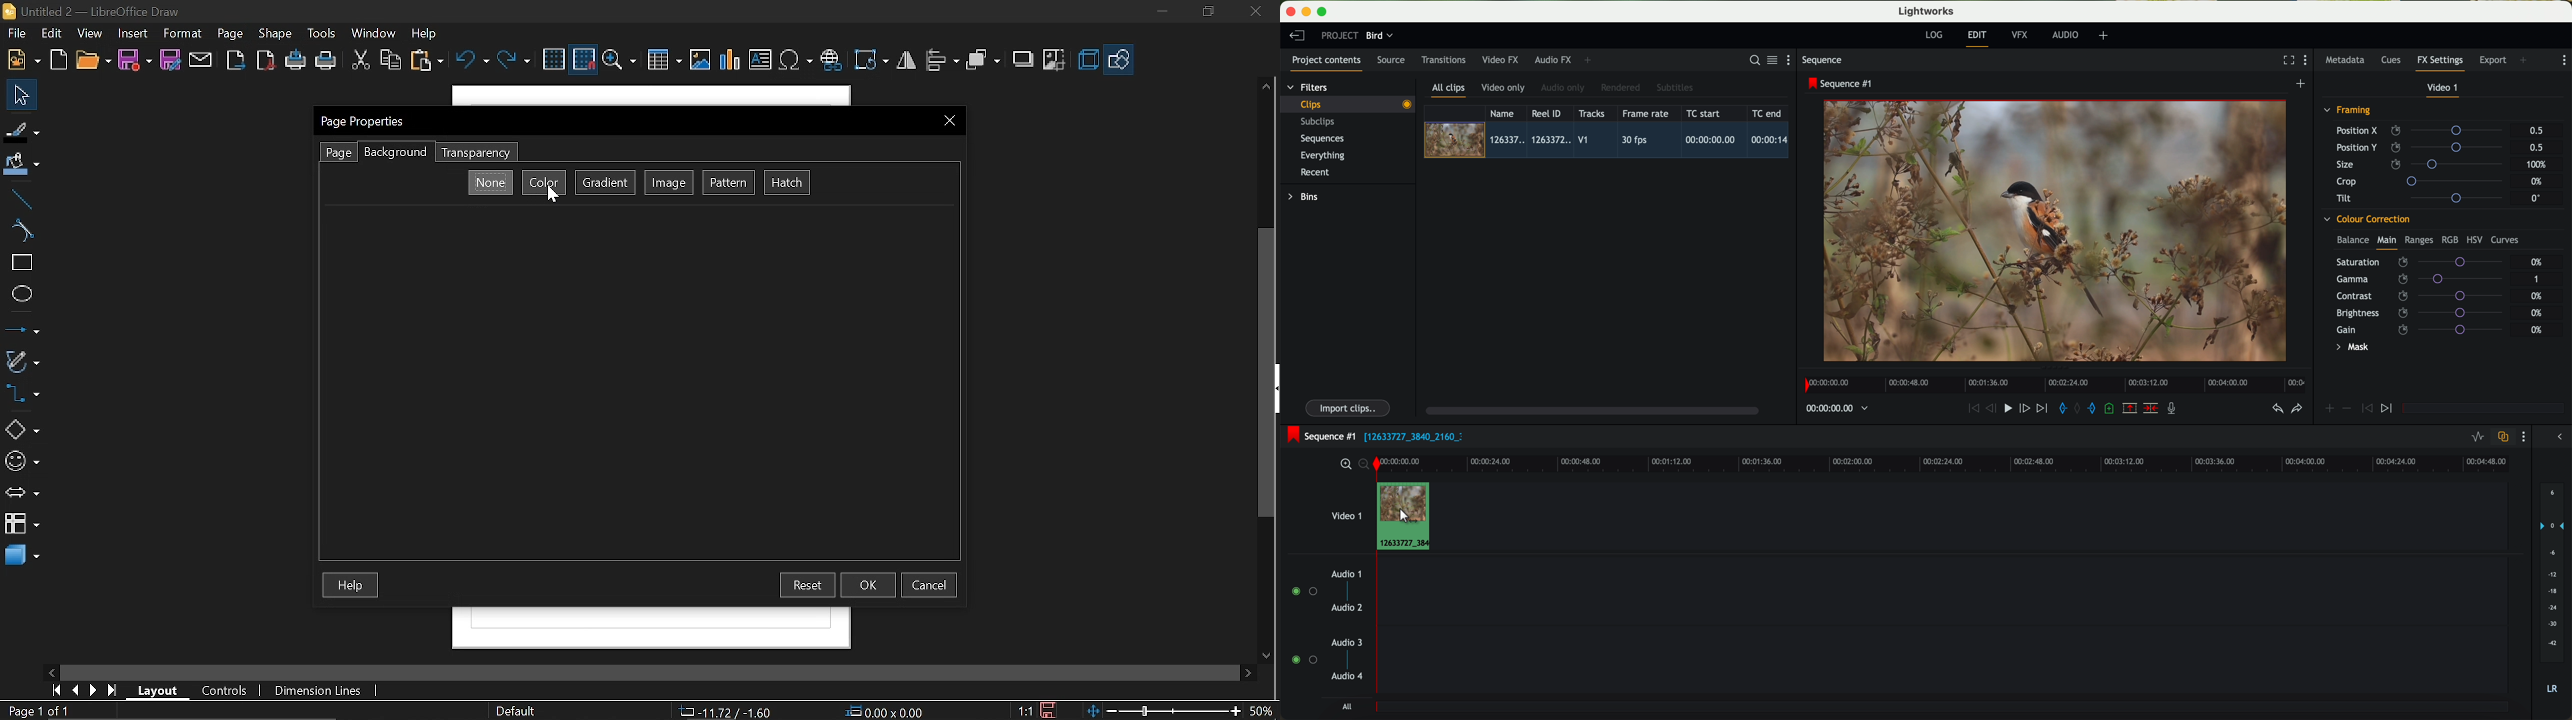  What do you see at coordinates (2065, 34) in the screenshot?
I see `audio` at bounding box center [2065, 34].